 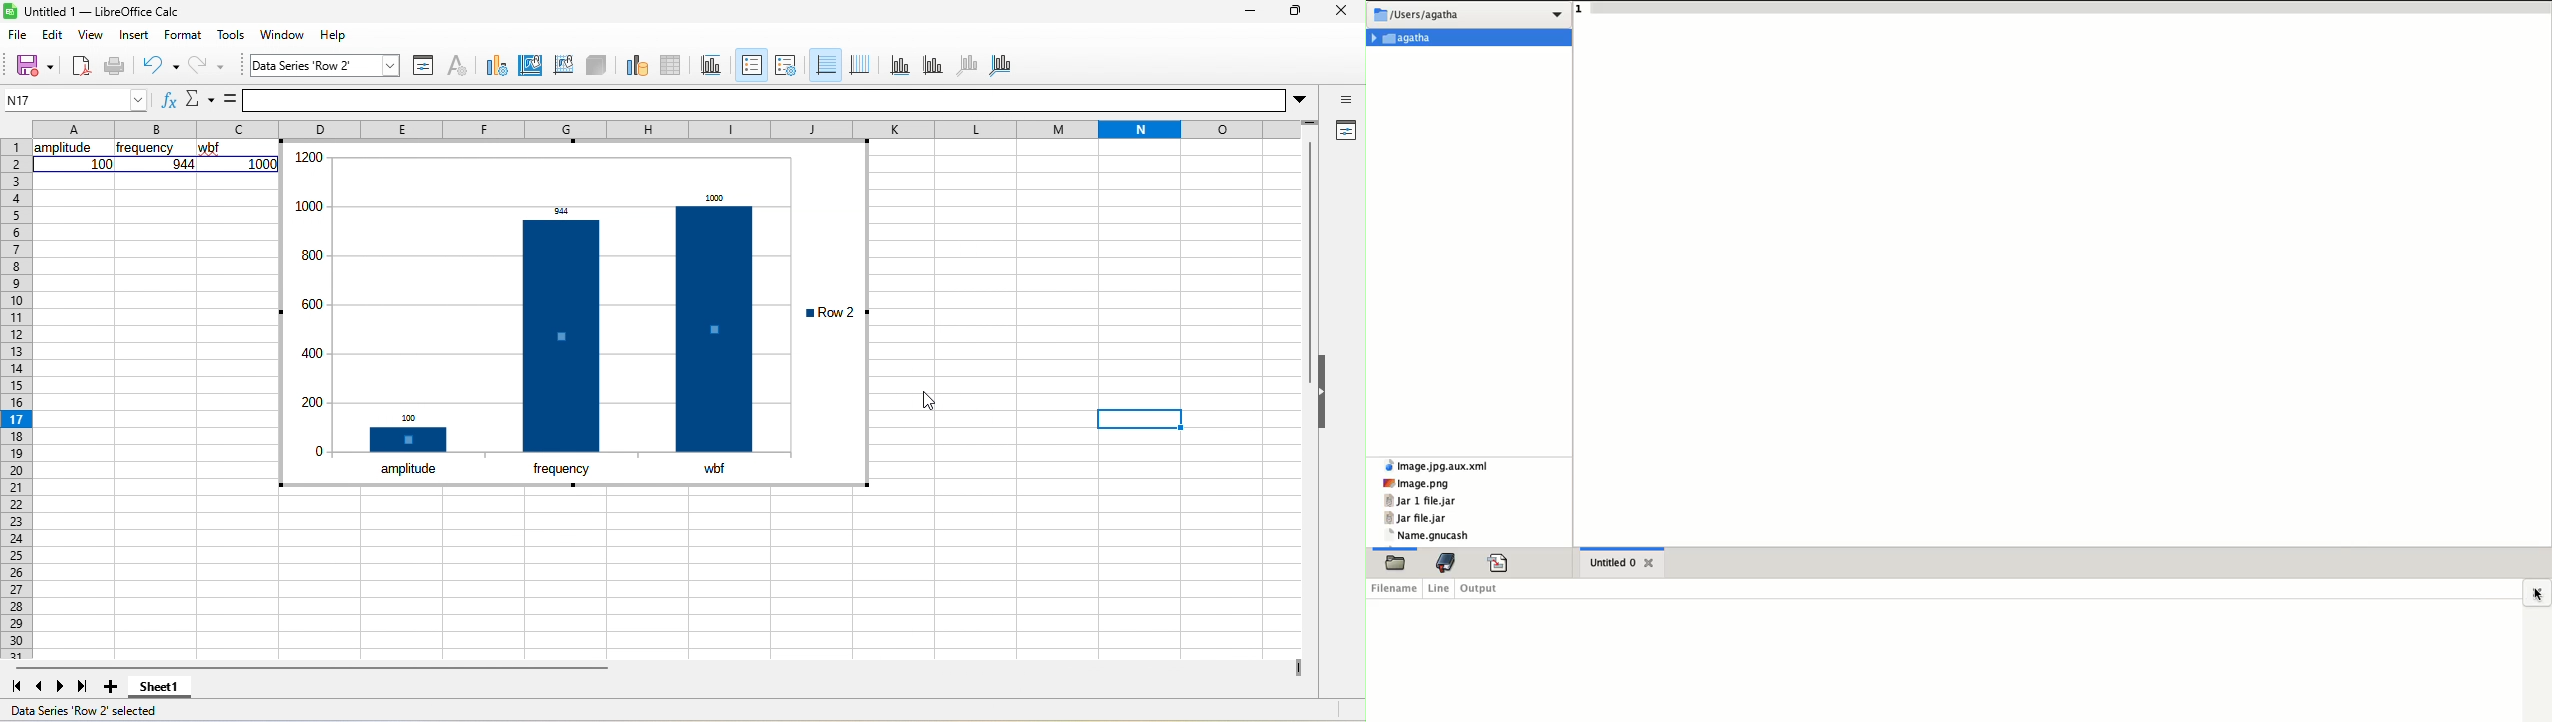 What do you see at coordinates (93, 710) in the screenshot?
I see `data series row 2 selected` at bounding box center [93, 710].